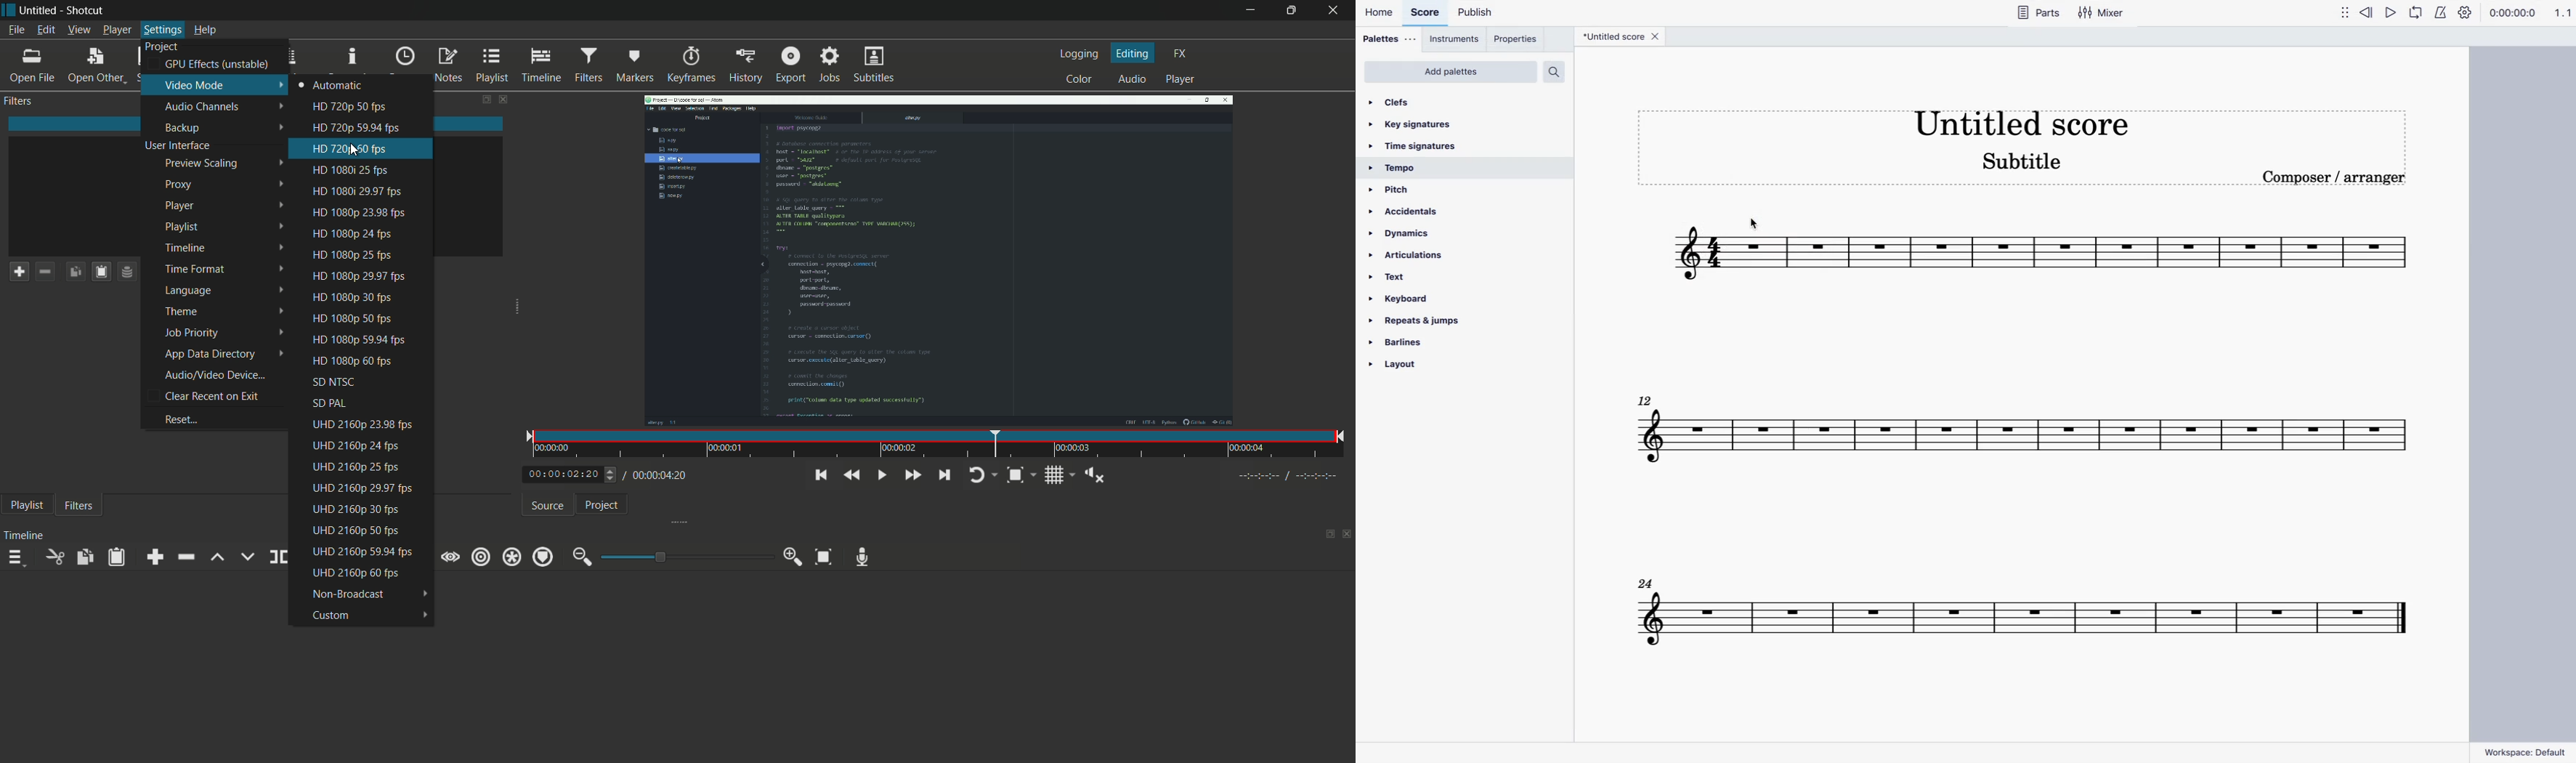 The width and height of the screenshot is (2576, 784). Describe the element at coordinates (790, 65) in the screenshot. I see `export` at that location.